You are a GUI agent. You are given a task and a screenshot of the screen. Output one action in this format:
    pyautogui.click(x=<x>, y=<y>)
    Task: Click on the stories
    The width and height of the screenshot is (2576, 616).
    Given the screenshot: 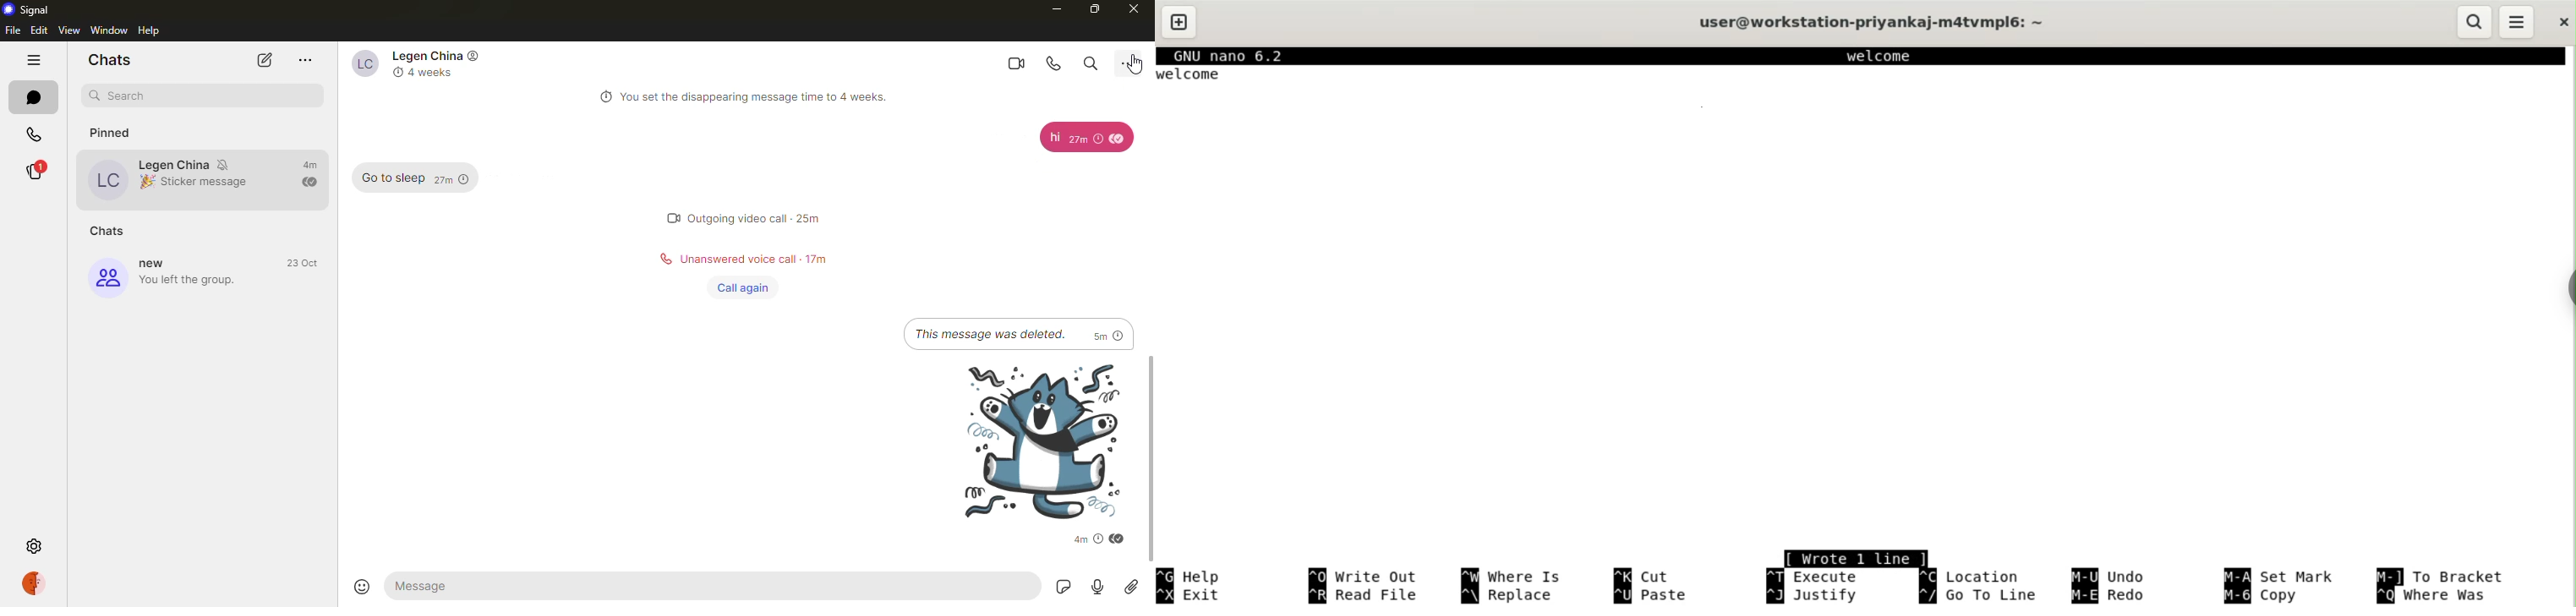 What is the action you would take?
    pyautogui.click(x=34, y=171)
    